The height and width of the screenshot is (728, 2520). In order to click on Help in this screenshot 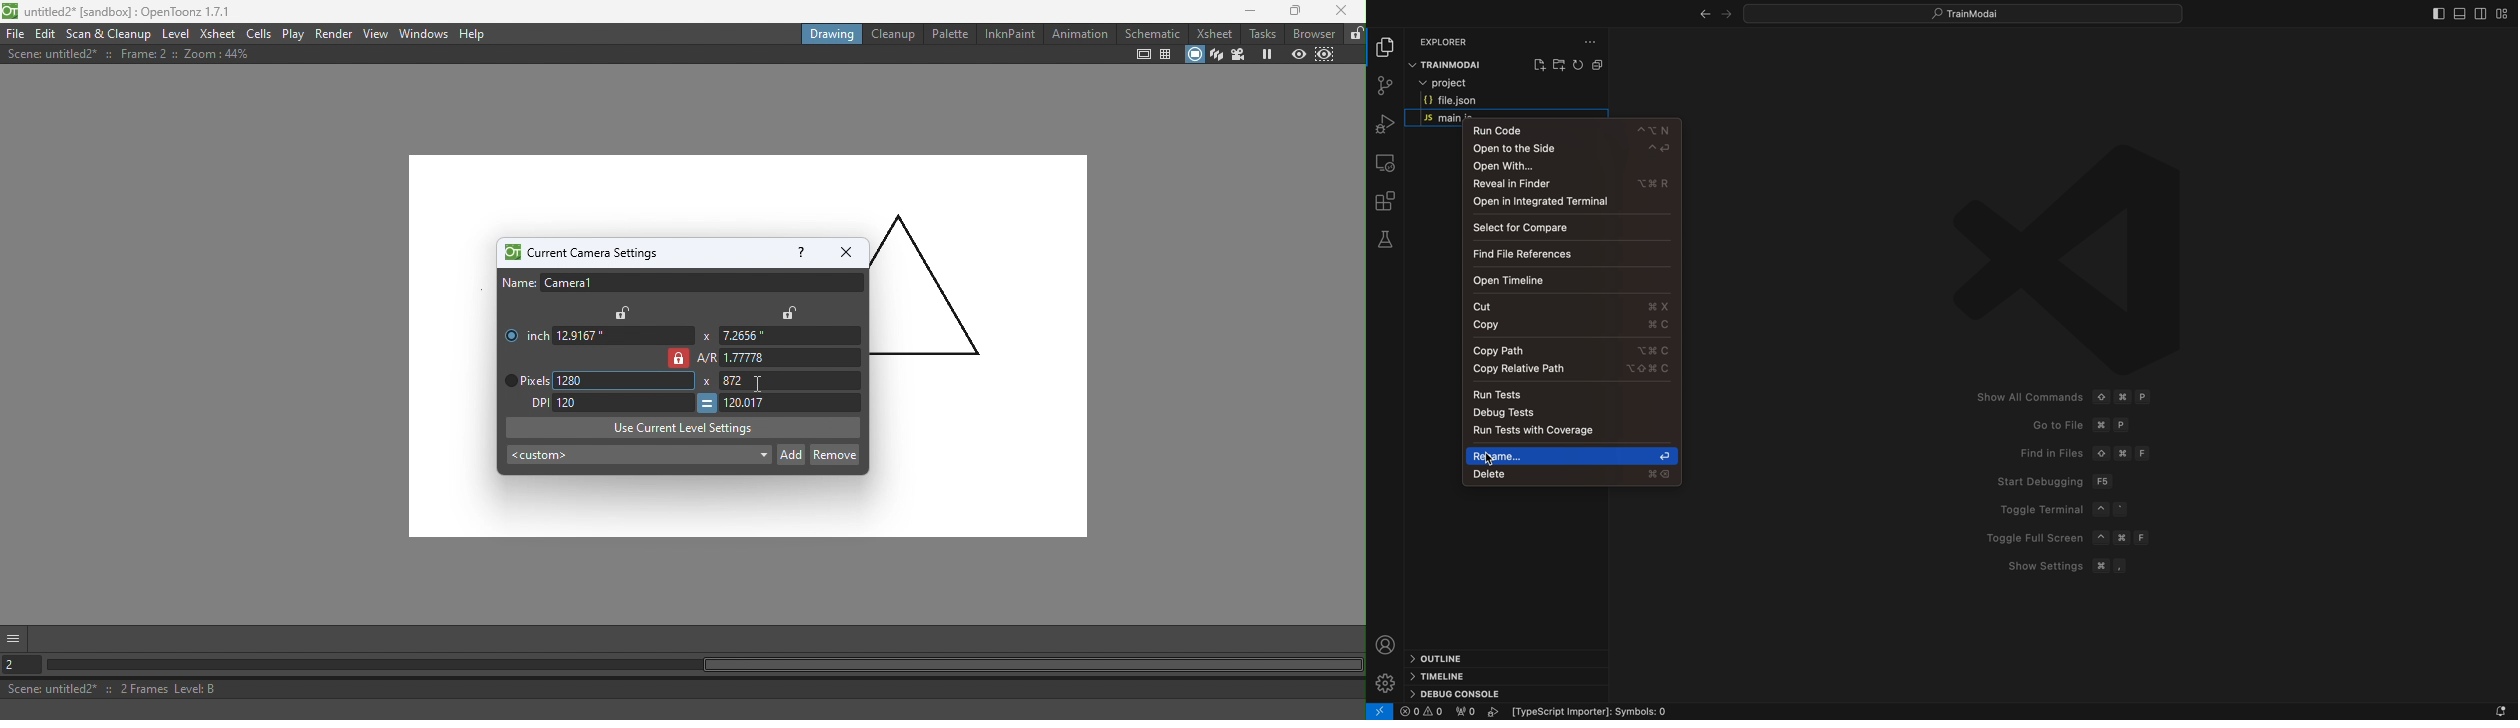, I will do `click(799, 251)`.